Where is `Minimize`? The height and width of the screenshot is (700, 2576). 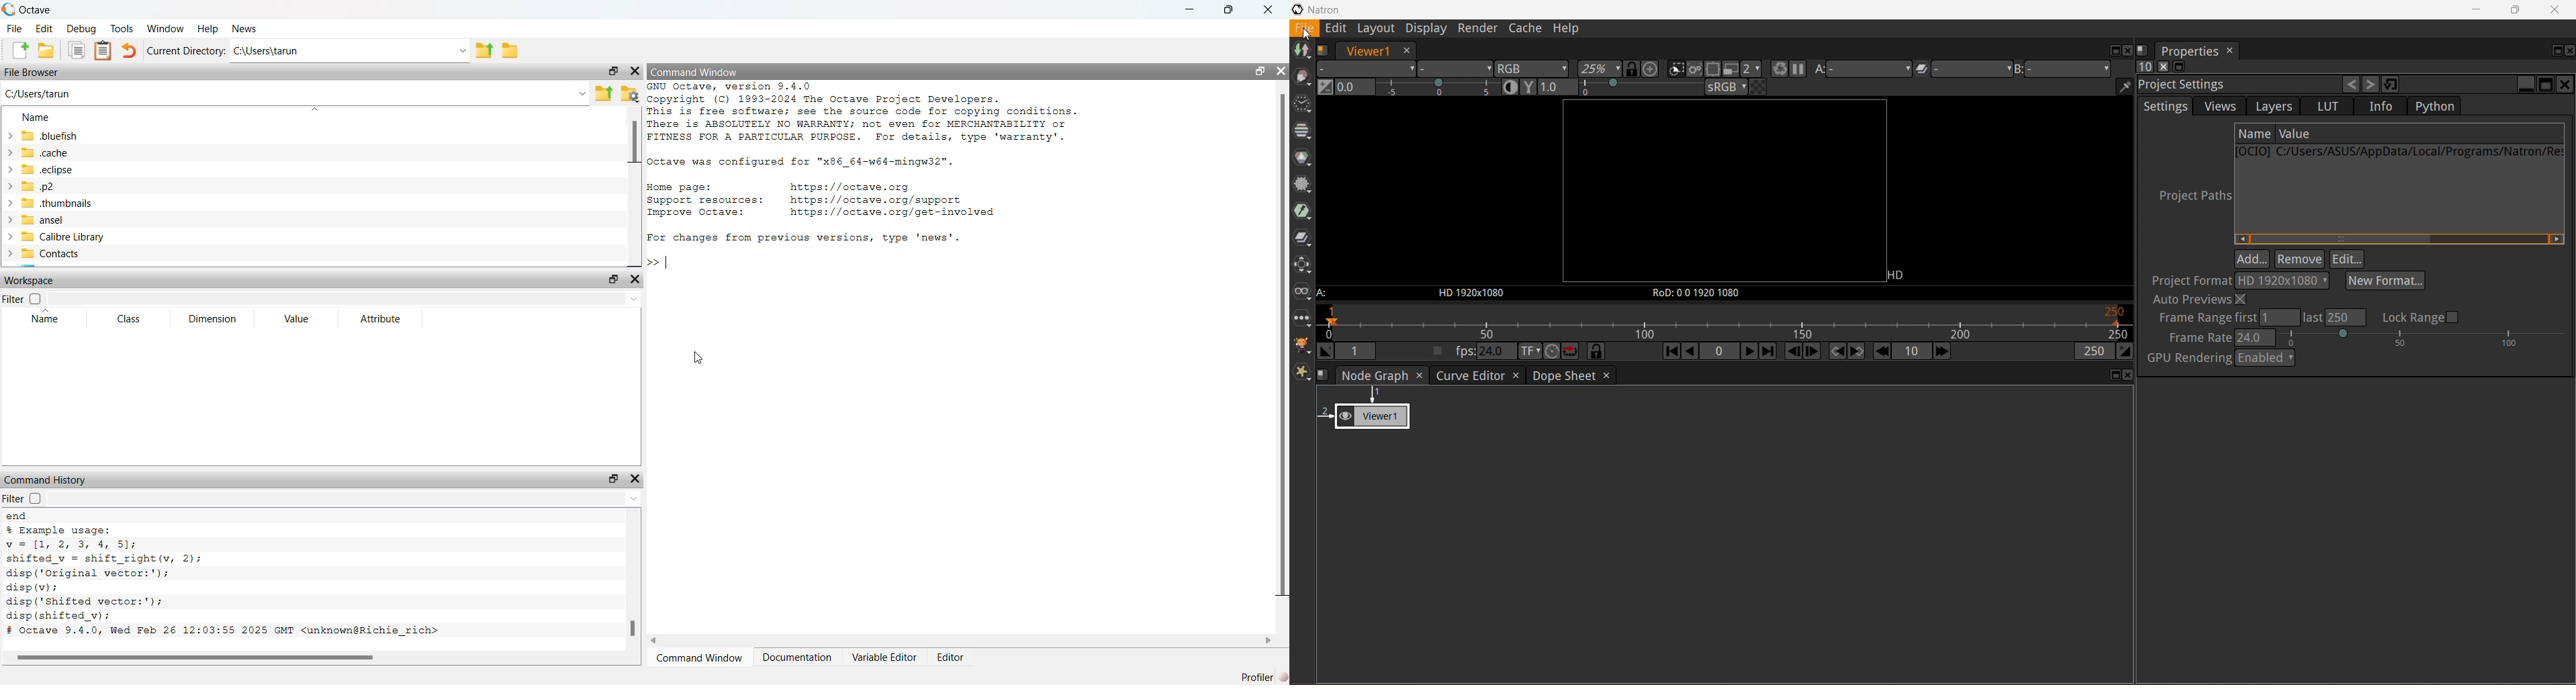
Minimize is located at coordinates (2477, 8).